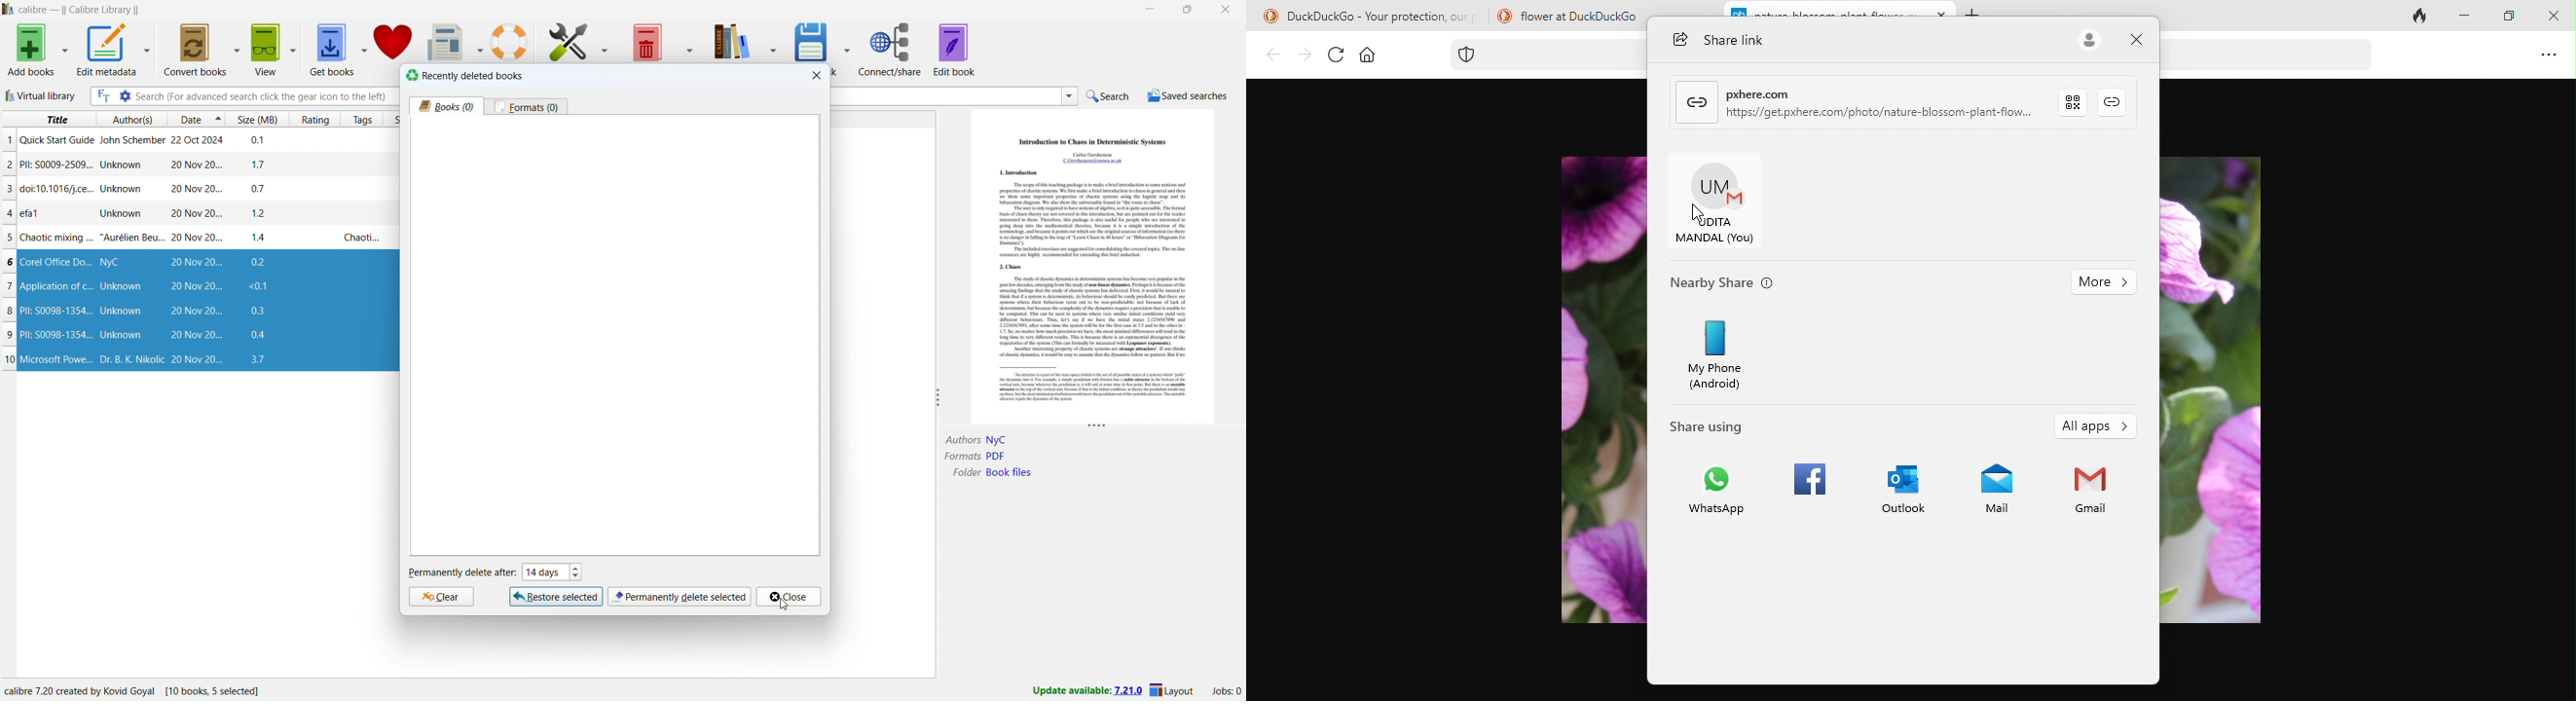 This screenshot has width=2576, height=728. What do you see at coordinates (688, 39) in the screenshot?
I see `remove books options` at bounding box center [688, 39].